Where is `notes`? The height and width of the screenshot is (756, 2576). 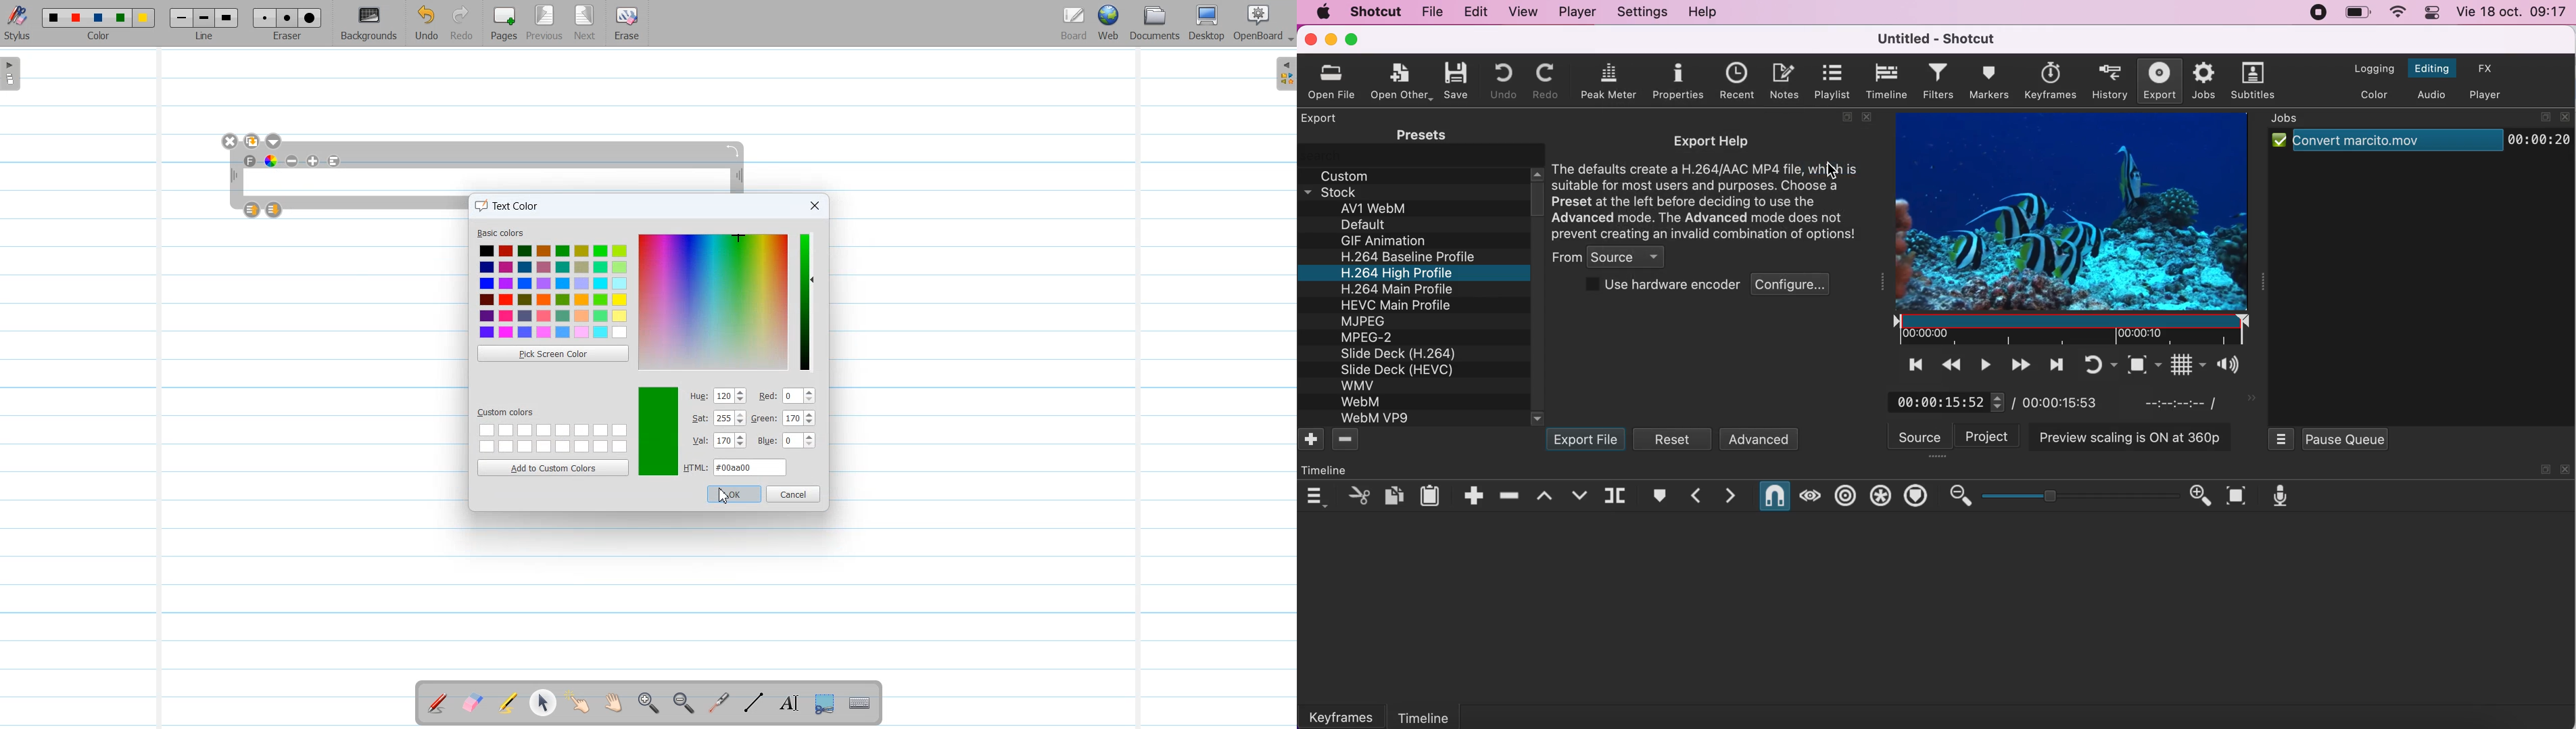
notes is located at coordinates (1788, 82).